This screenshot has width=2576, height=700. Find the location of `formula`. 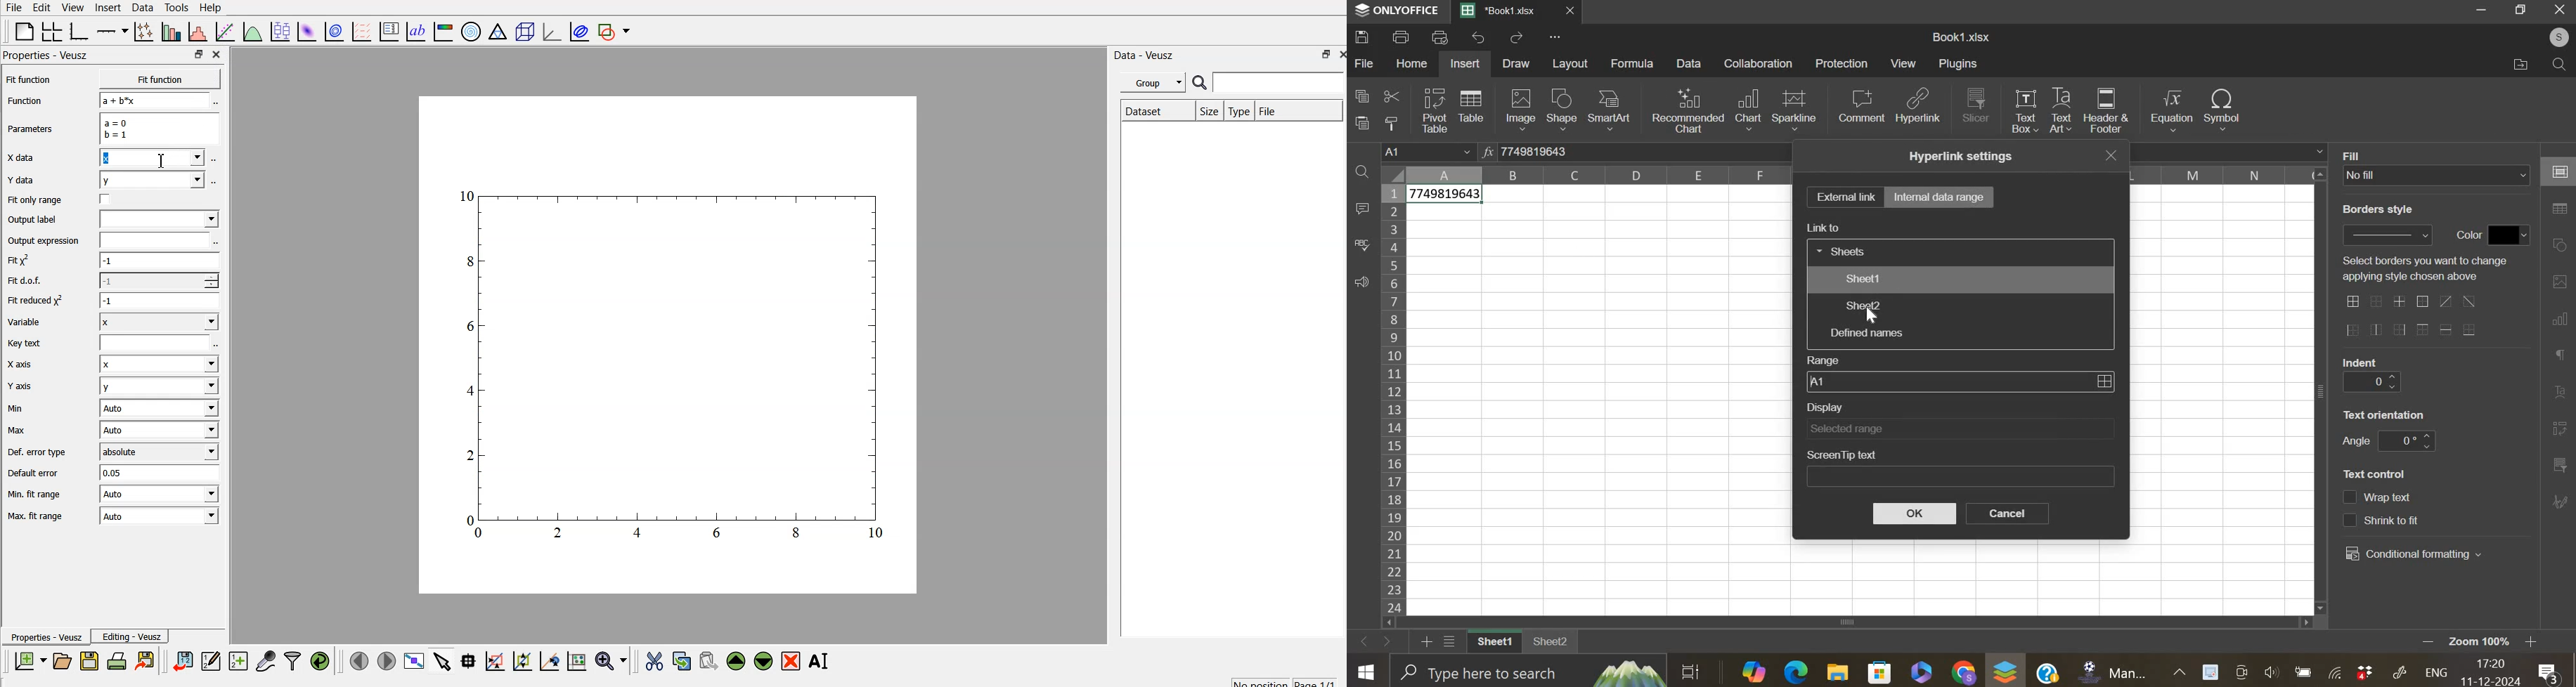

formula is located at coordinates (1633, 64).